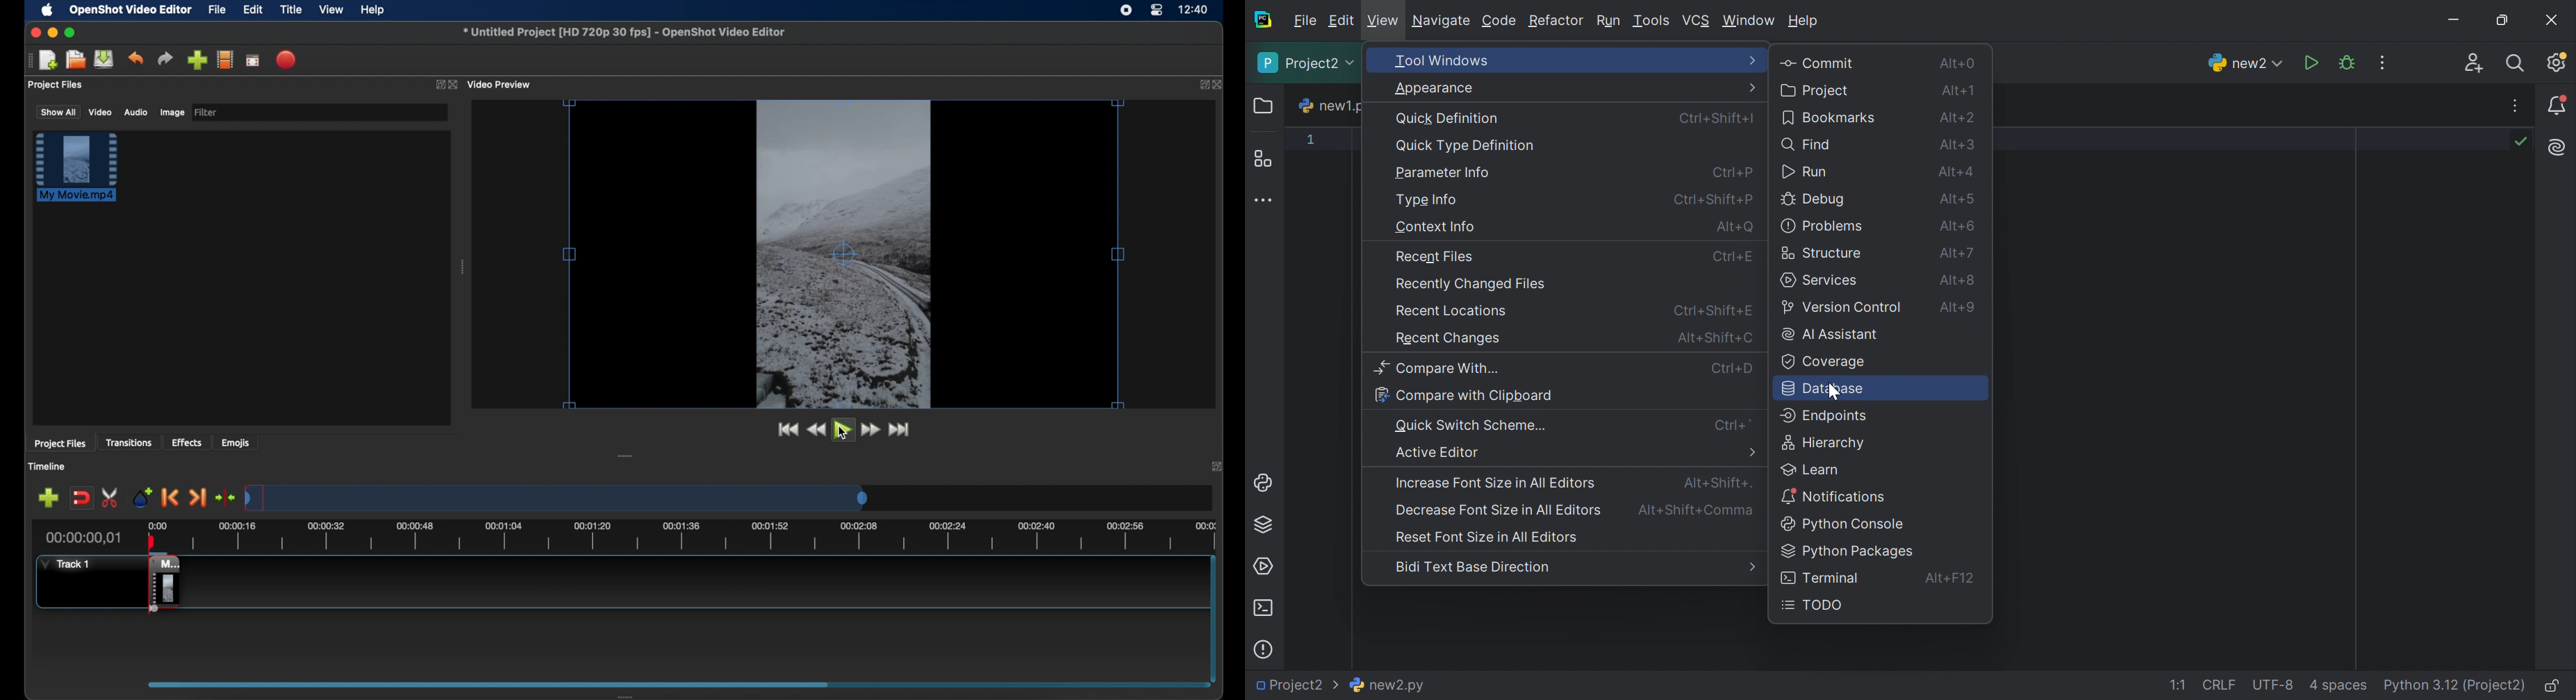 This screenshot has height=700, width=2576. I want to click on Project2, so click(1296, 685).